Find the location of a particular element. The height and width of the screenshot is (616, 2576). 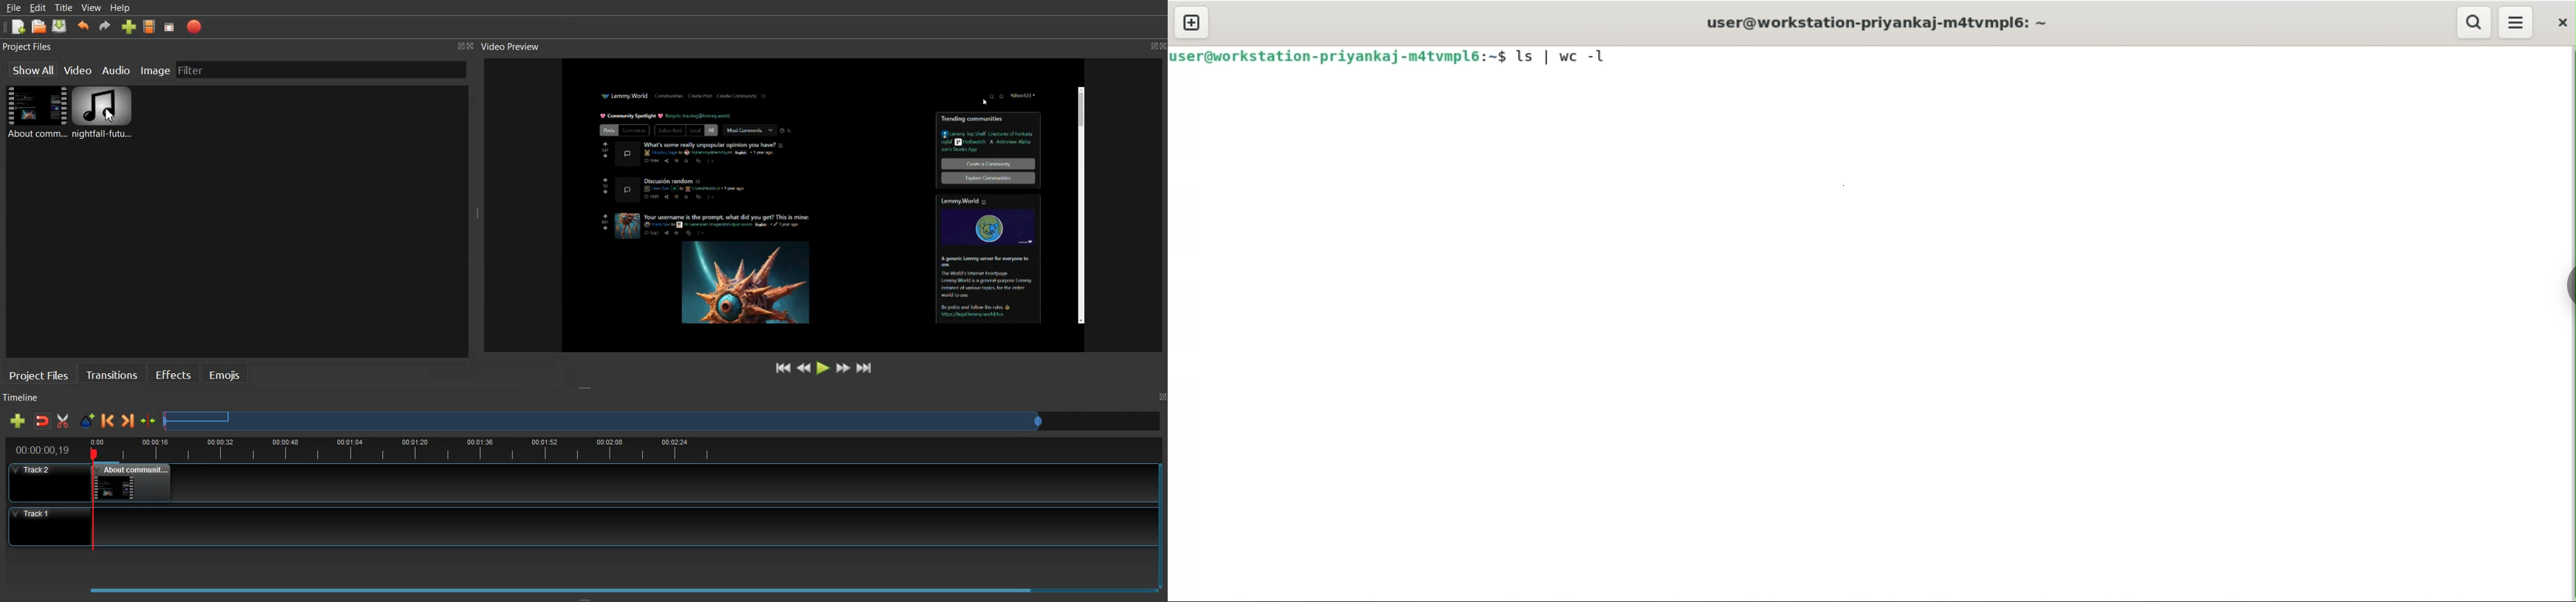

Previous Marker is located at coordinates (108, 420).